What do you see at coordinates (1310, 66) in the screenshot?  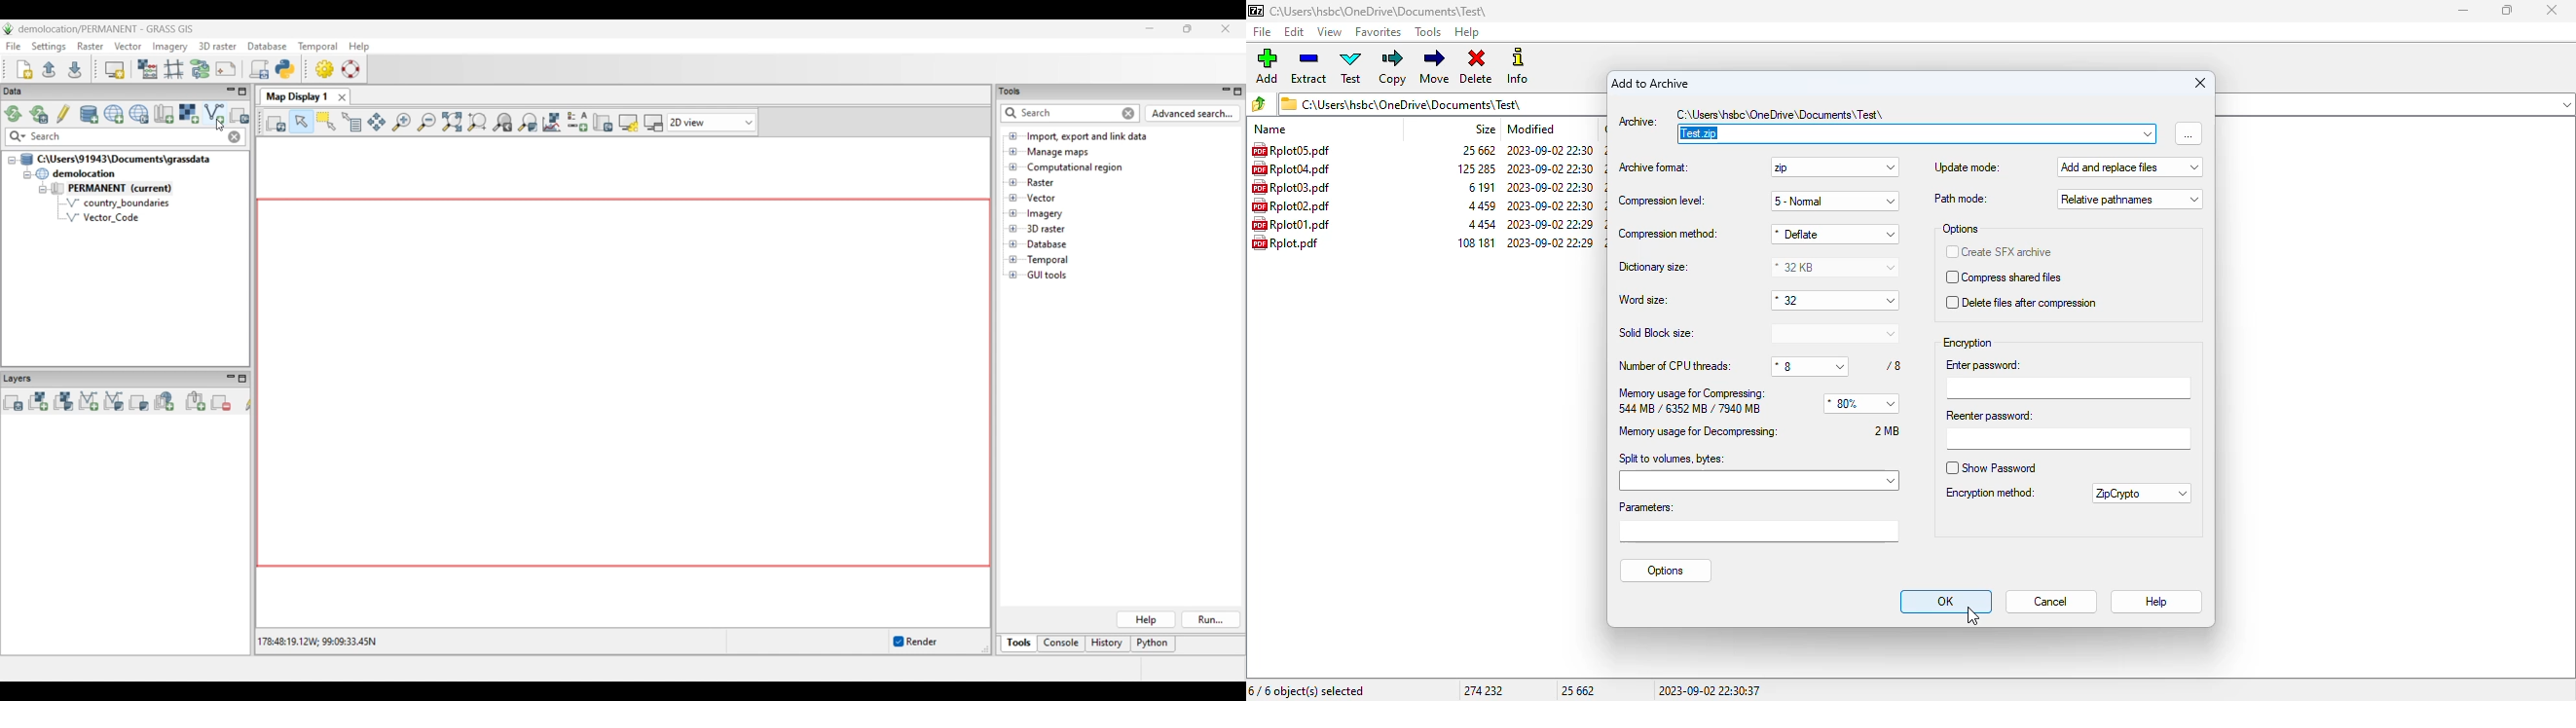 I see `extract` at bounding box center [1310, 66].